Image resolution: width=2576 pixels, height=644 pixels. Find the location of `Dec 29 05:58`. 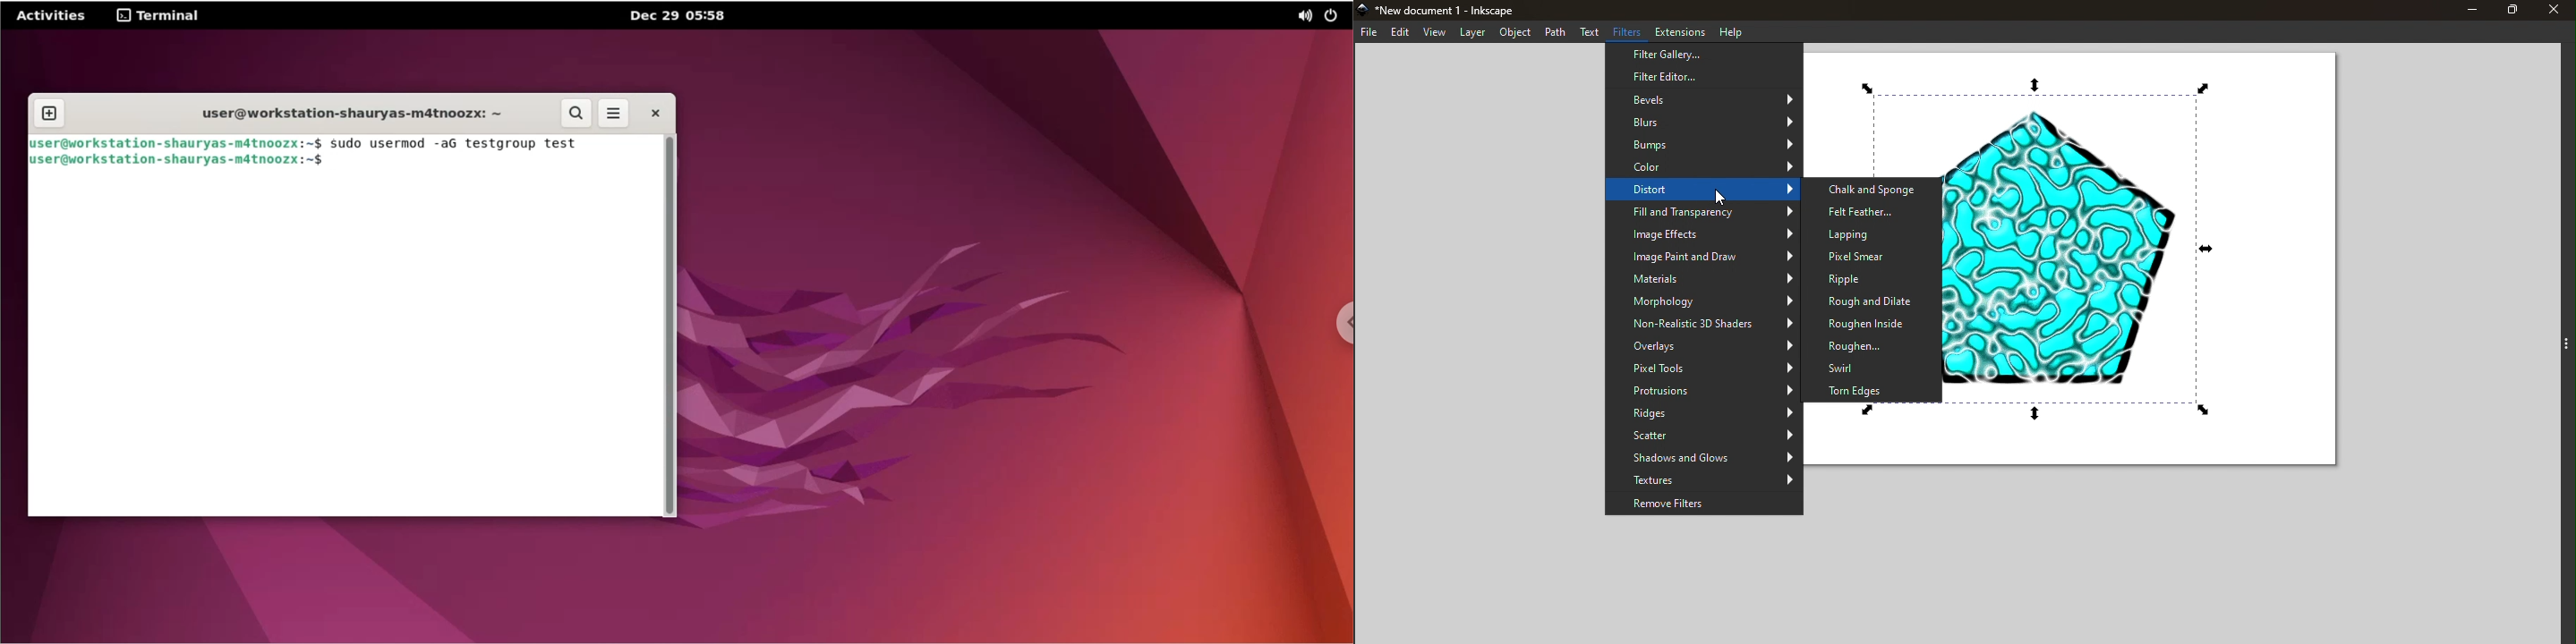

Dec 29 05:58 is located at coordinates (683, 17).